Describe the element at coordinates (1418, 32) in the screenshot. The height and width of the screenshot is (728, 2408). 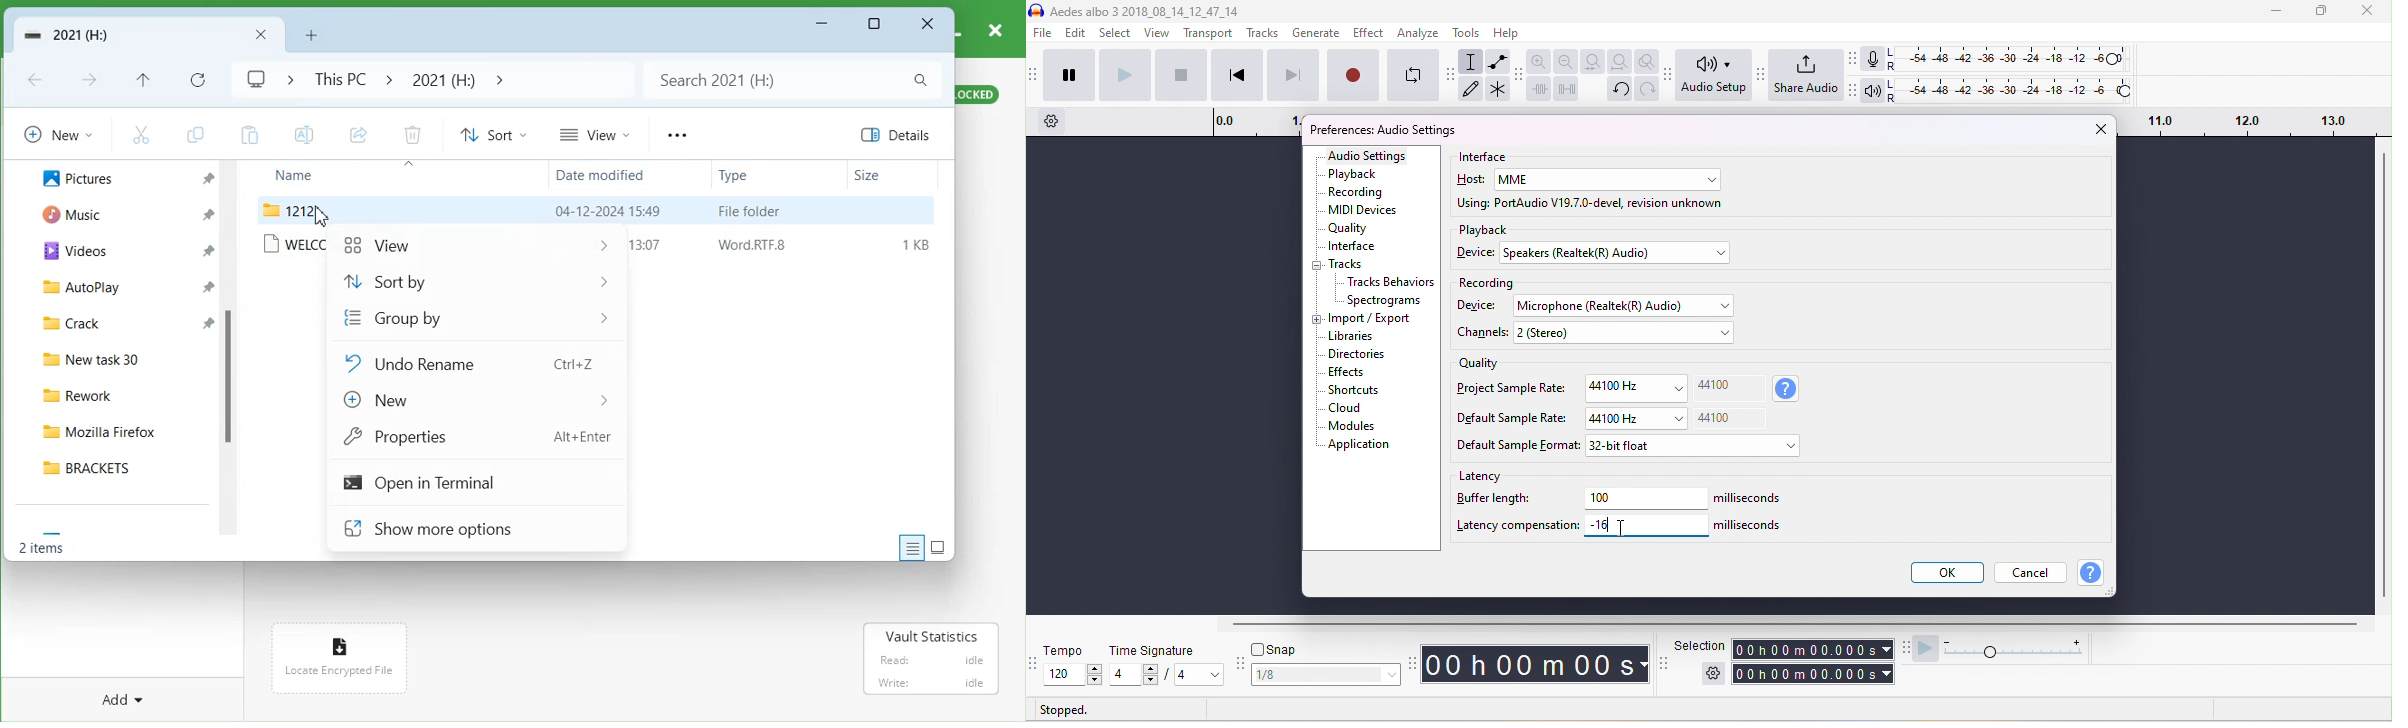
I see `analyze` at that location.